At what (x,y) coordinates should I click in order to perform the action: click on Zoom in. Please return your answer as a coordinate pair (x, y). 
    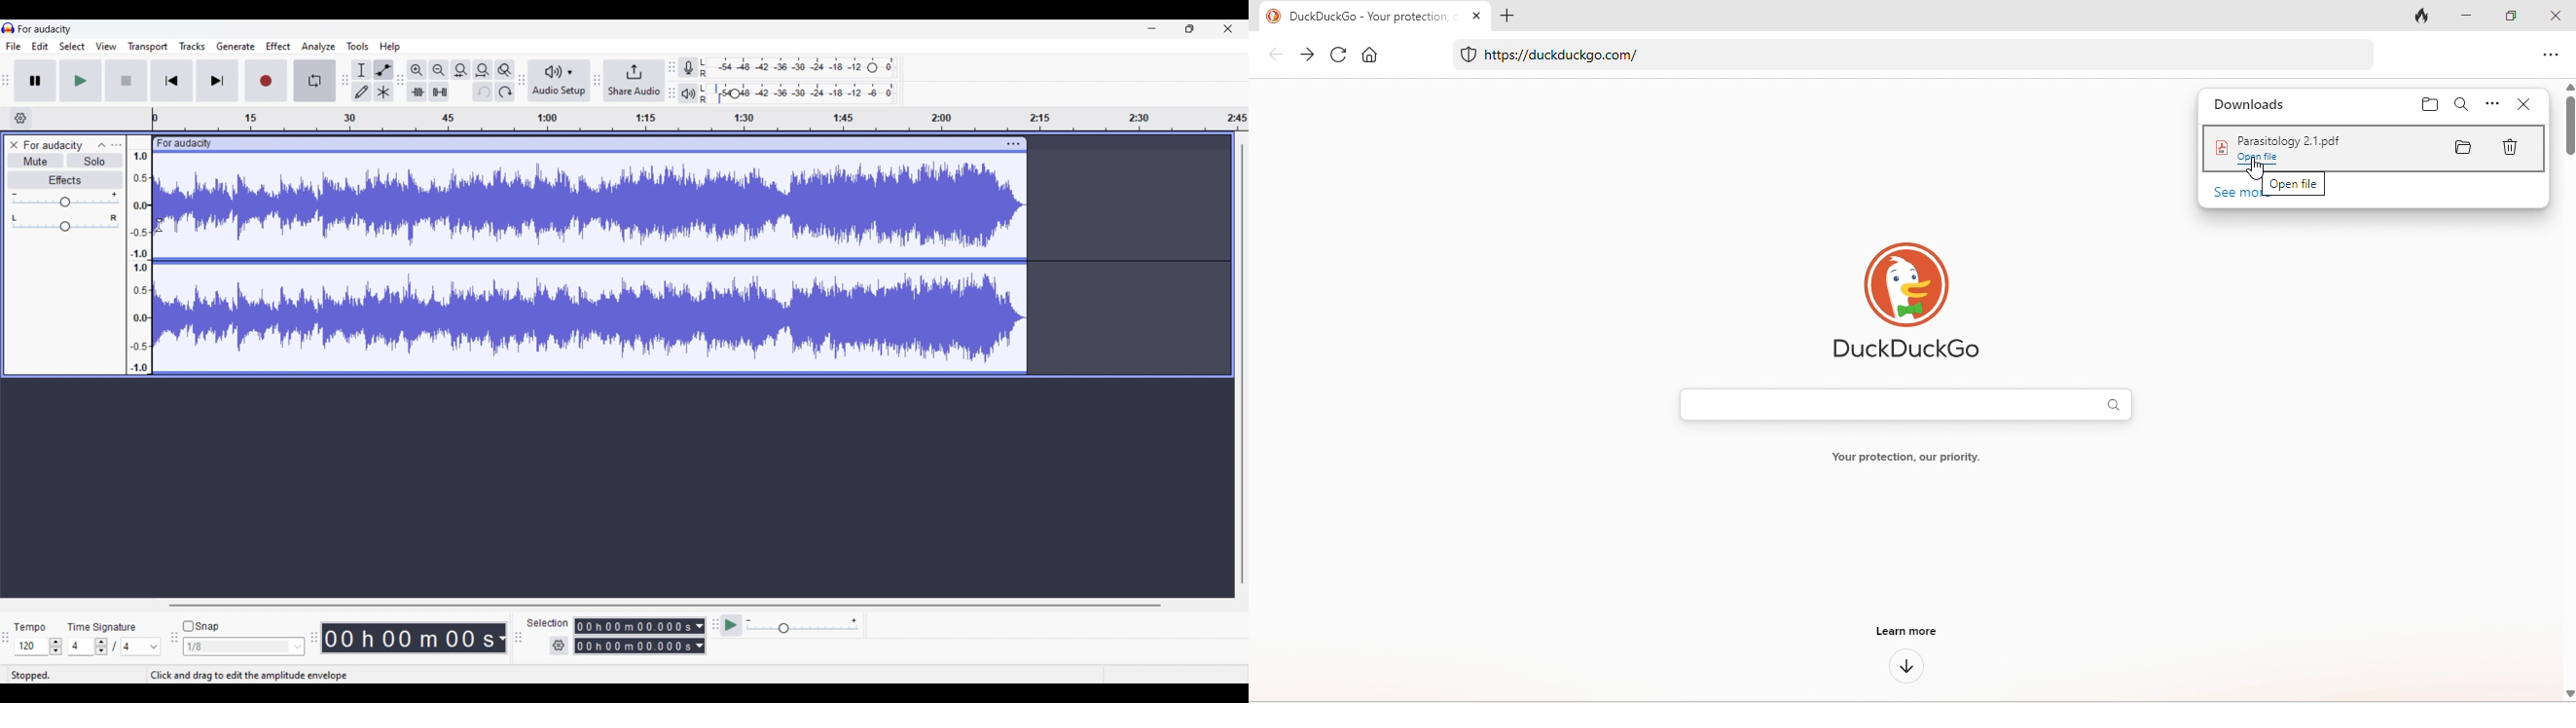
    Looking at the image, I should click on (417, 70).